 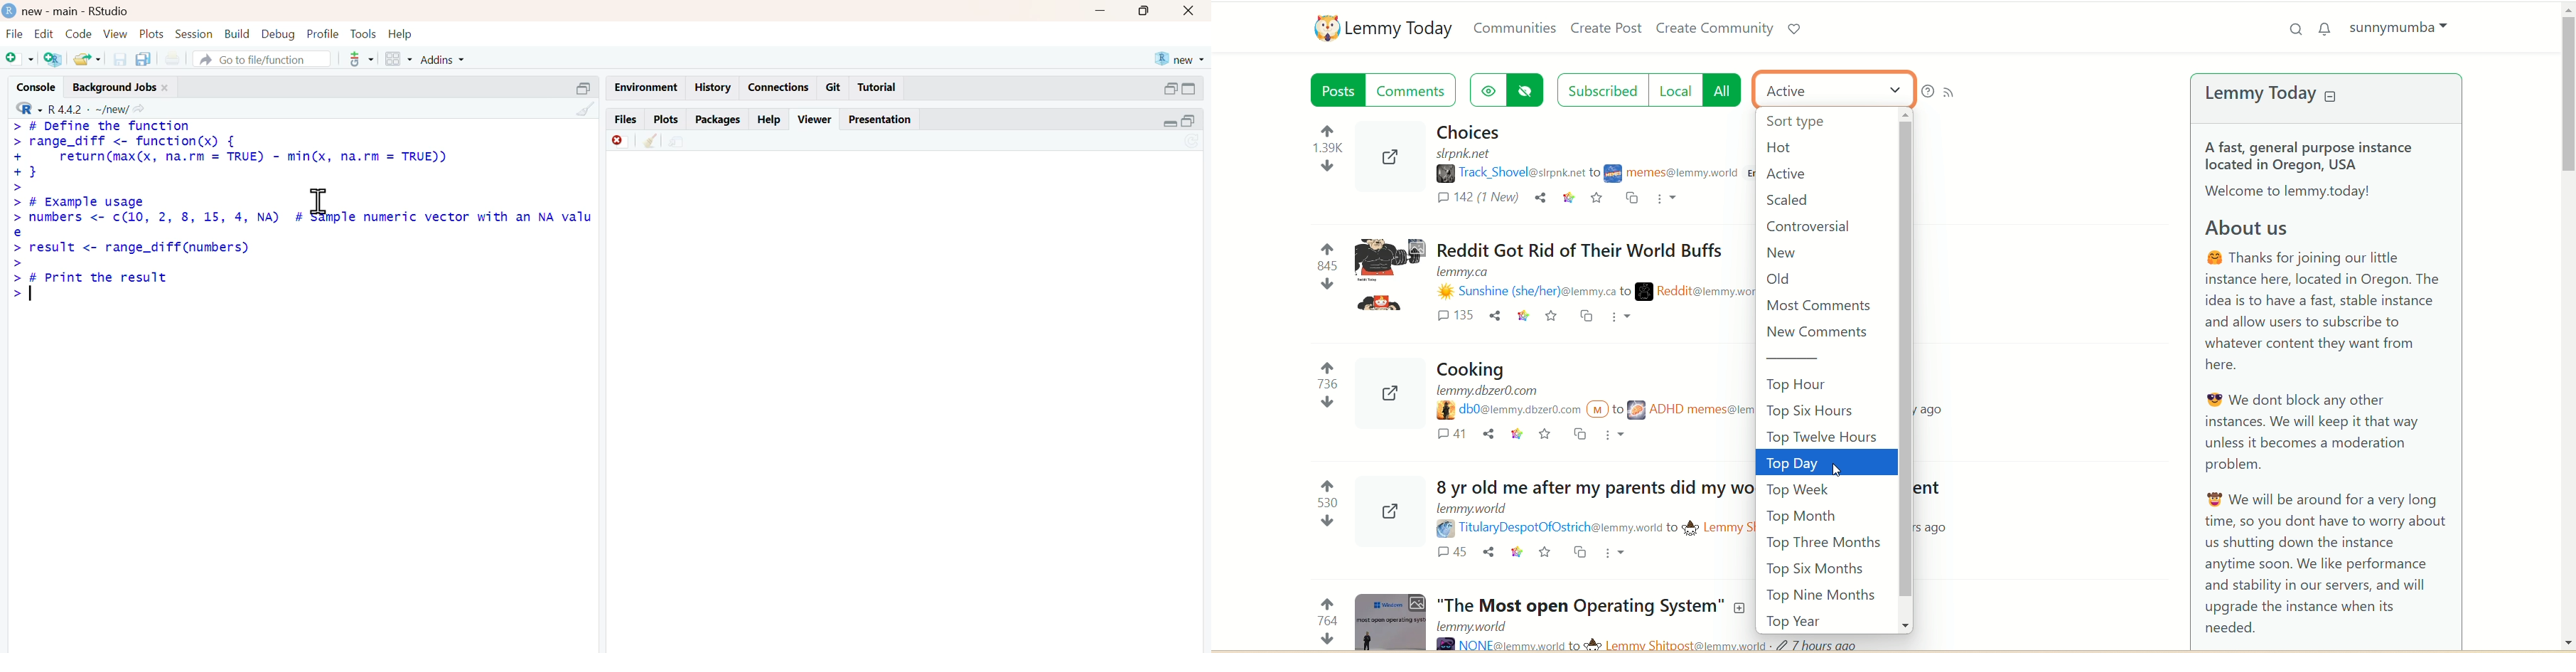 What do you see at coordinates (1188, 88) in the screenshot?
I see `open in separate windowCollapse /expand` at bounding box center [1188, 88].